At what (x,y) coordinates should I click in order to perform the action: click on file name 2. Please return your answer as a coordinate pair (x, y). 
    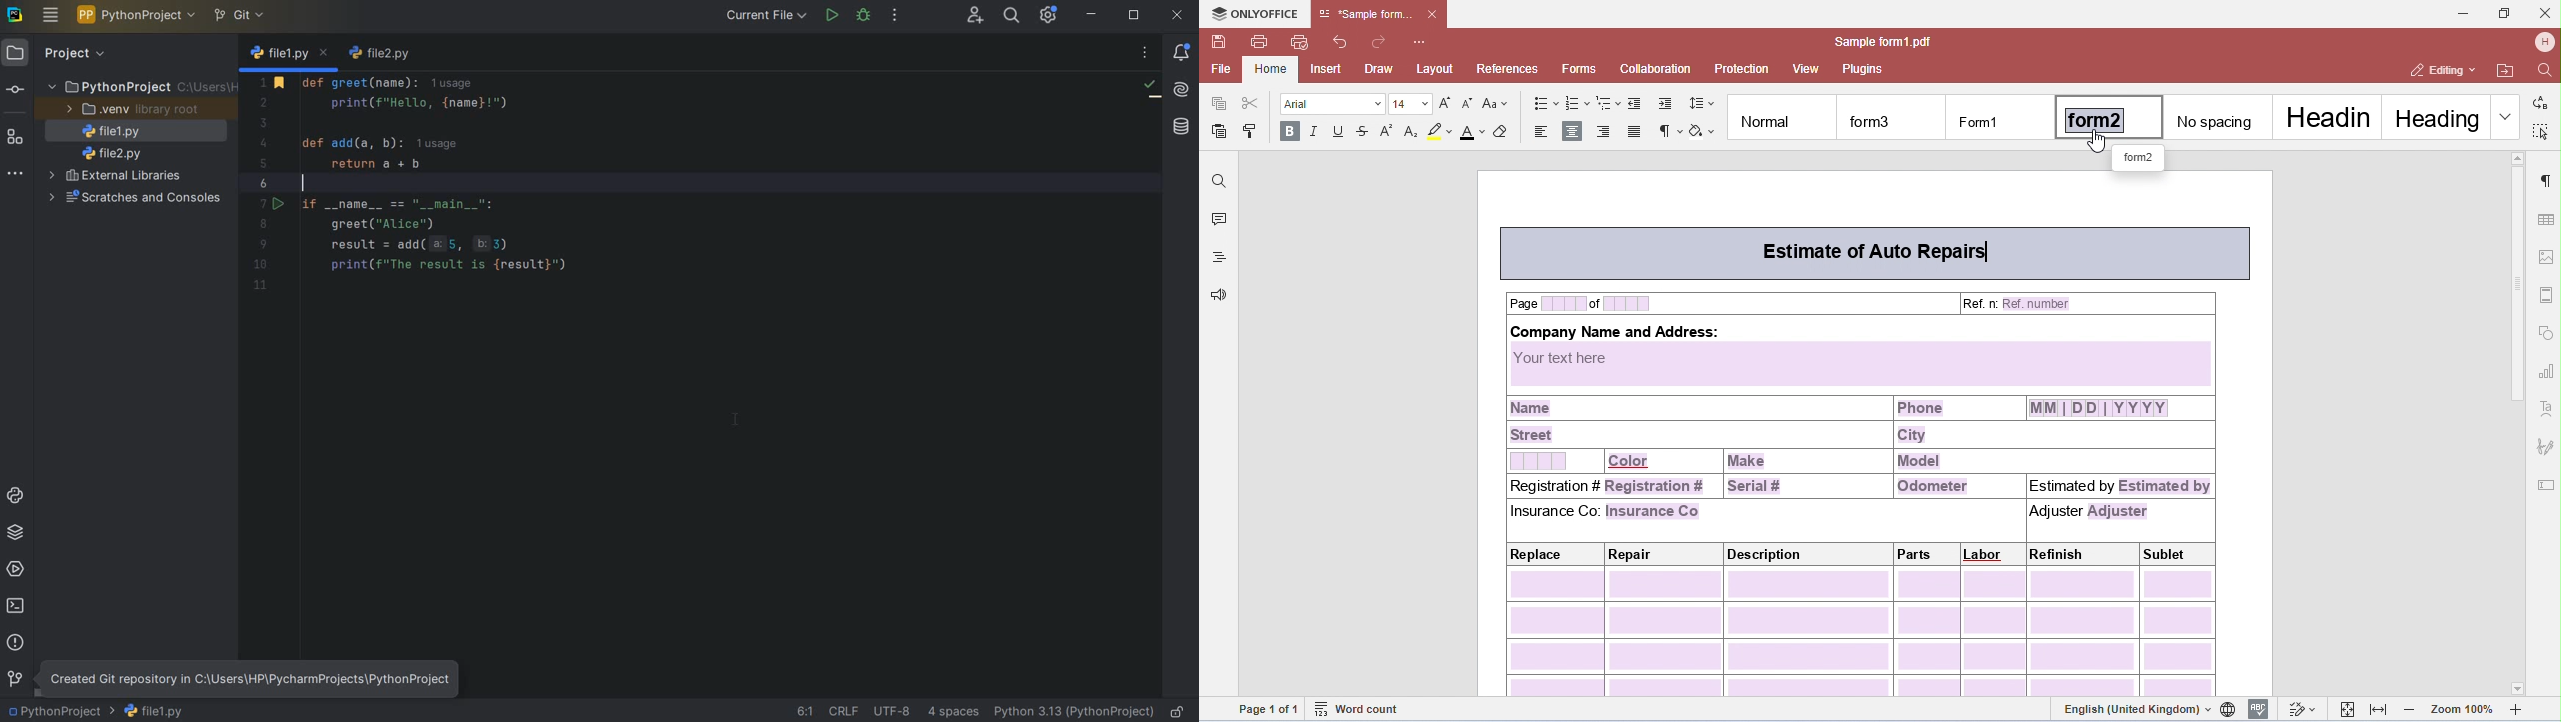
    Looking at the image, I should click on (112, 153).